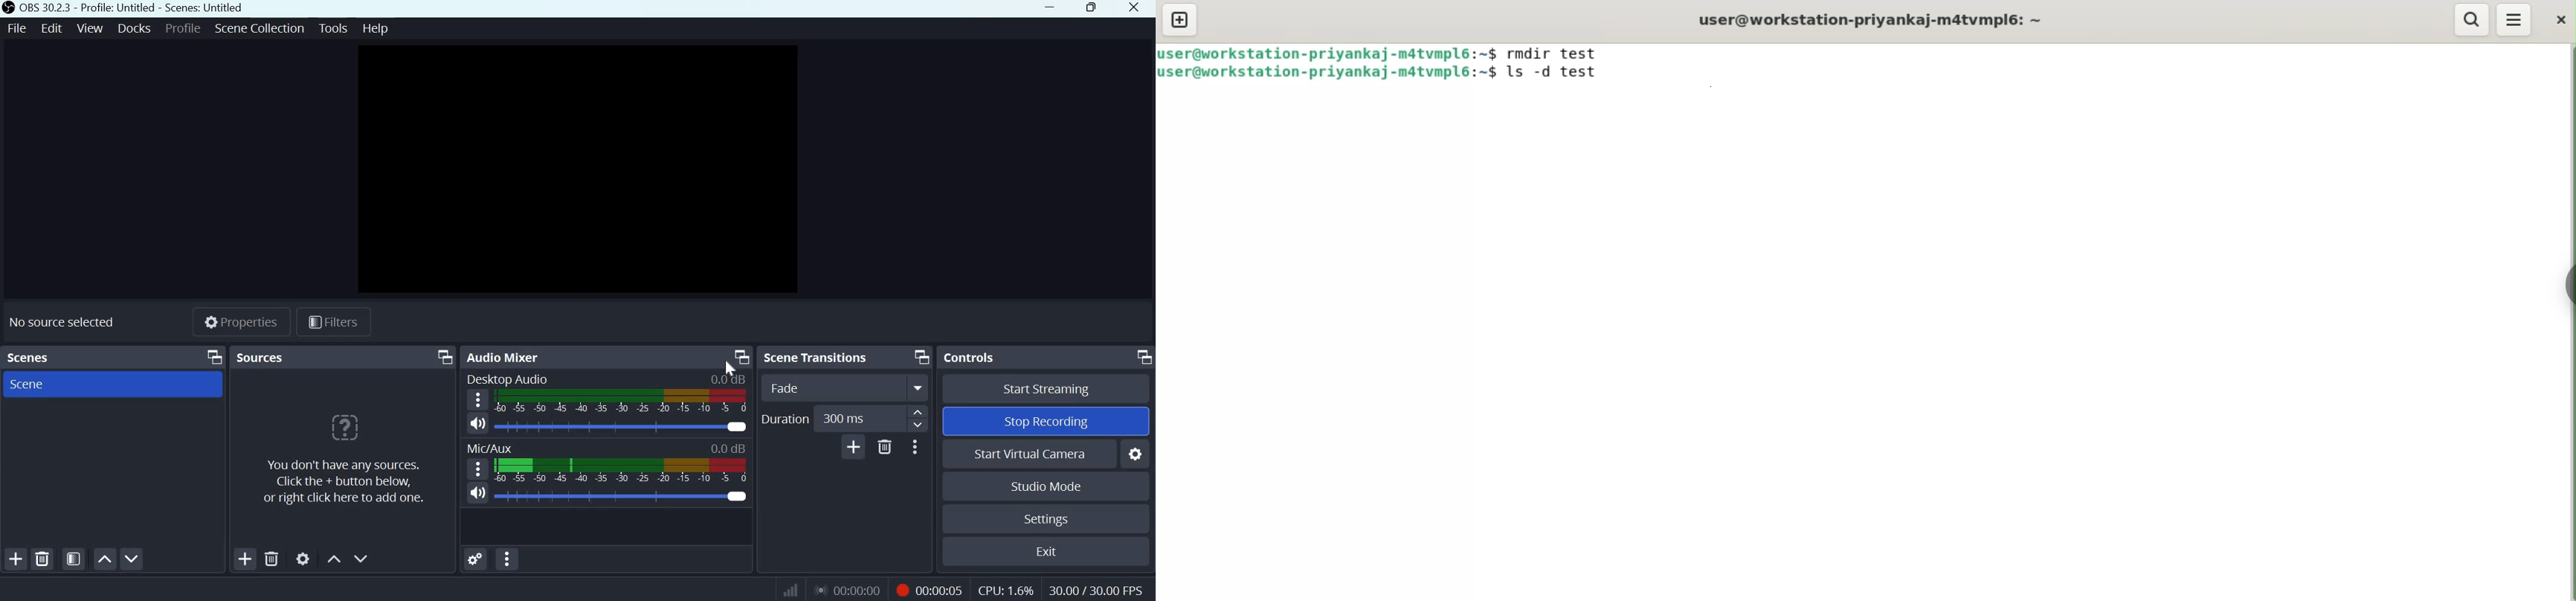 The width and height of the screenshot is (2576, 616). I want to click on Stop recording, so click(1043, 423).